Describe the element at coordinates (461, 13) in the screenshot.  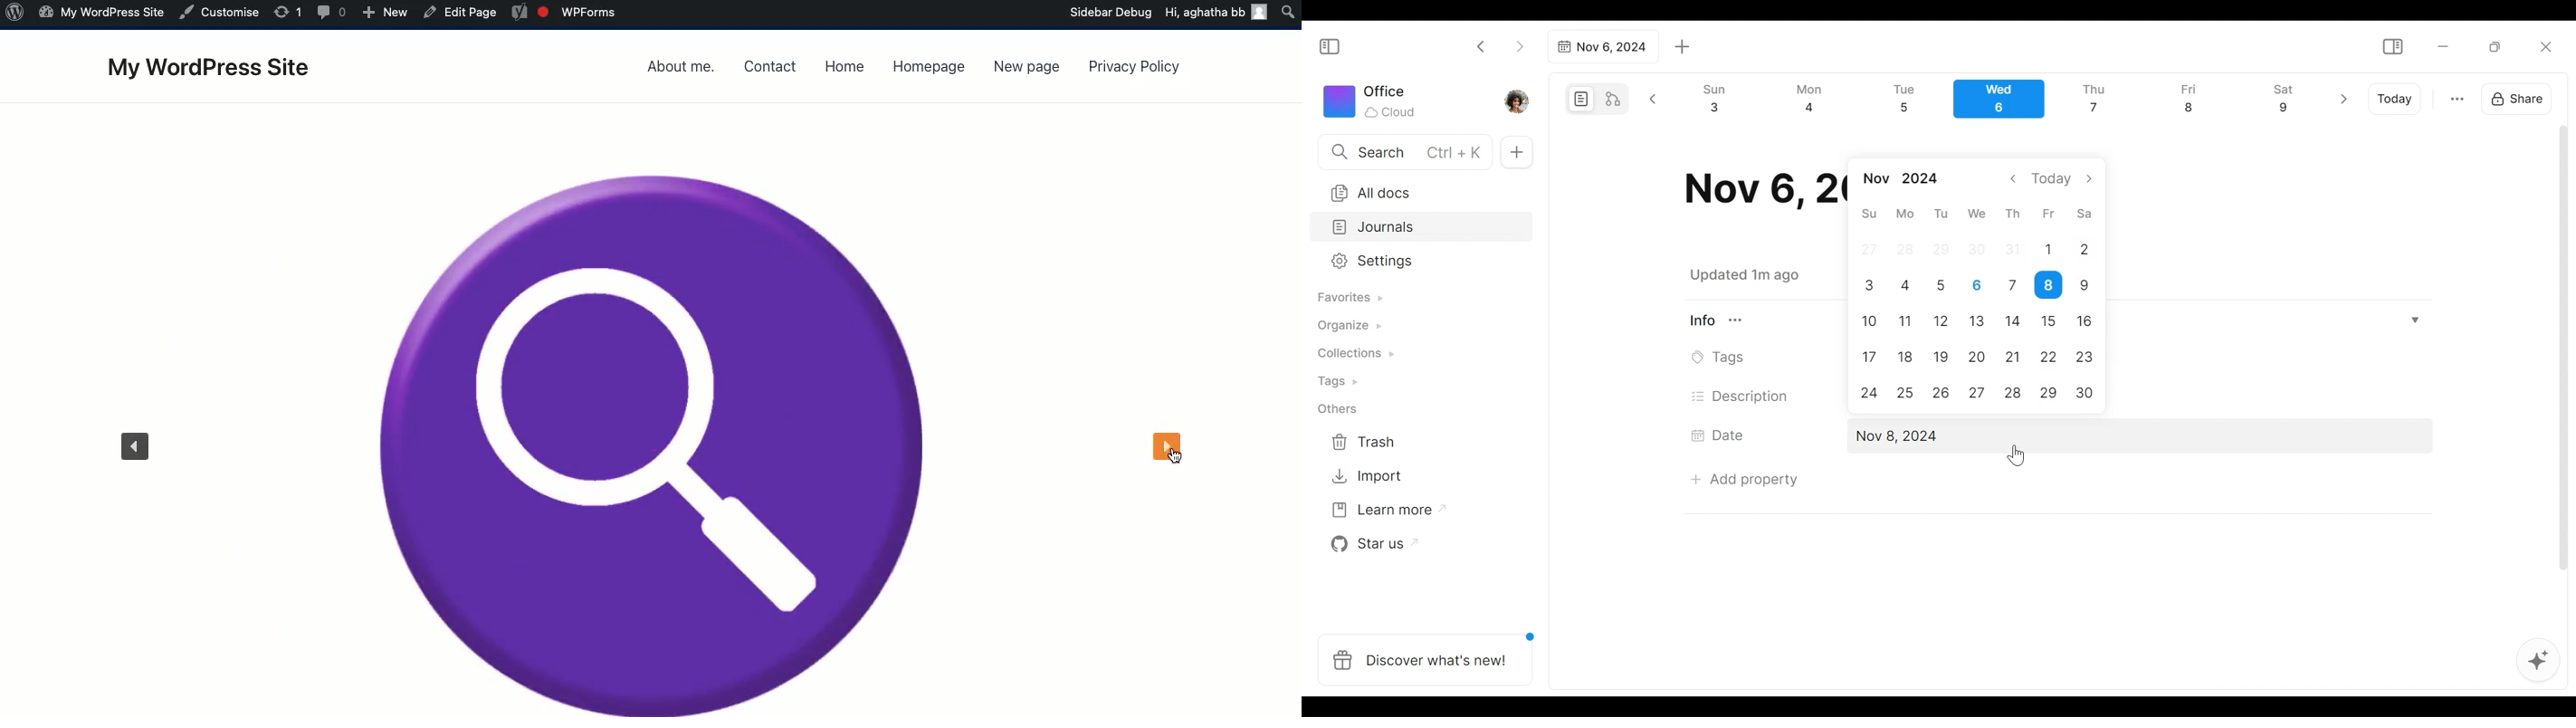
I see `edit page` at that location.